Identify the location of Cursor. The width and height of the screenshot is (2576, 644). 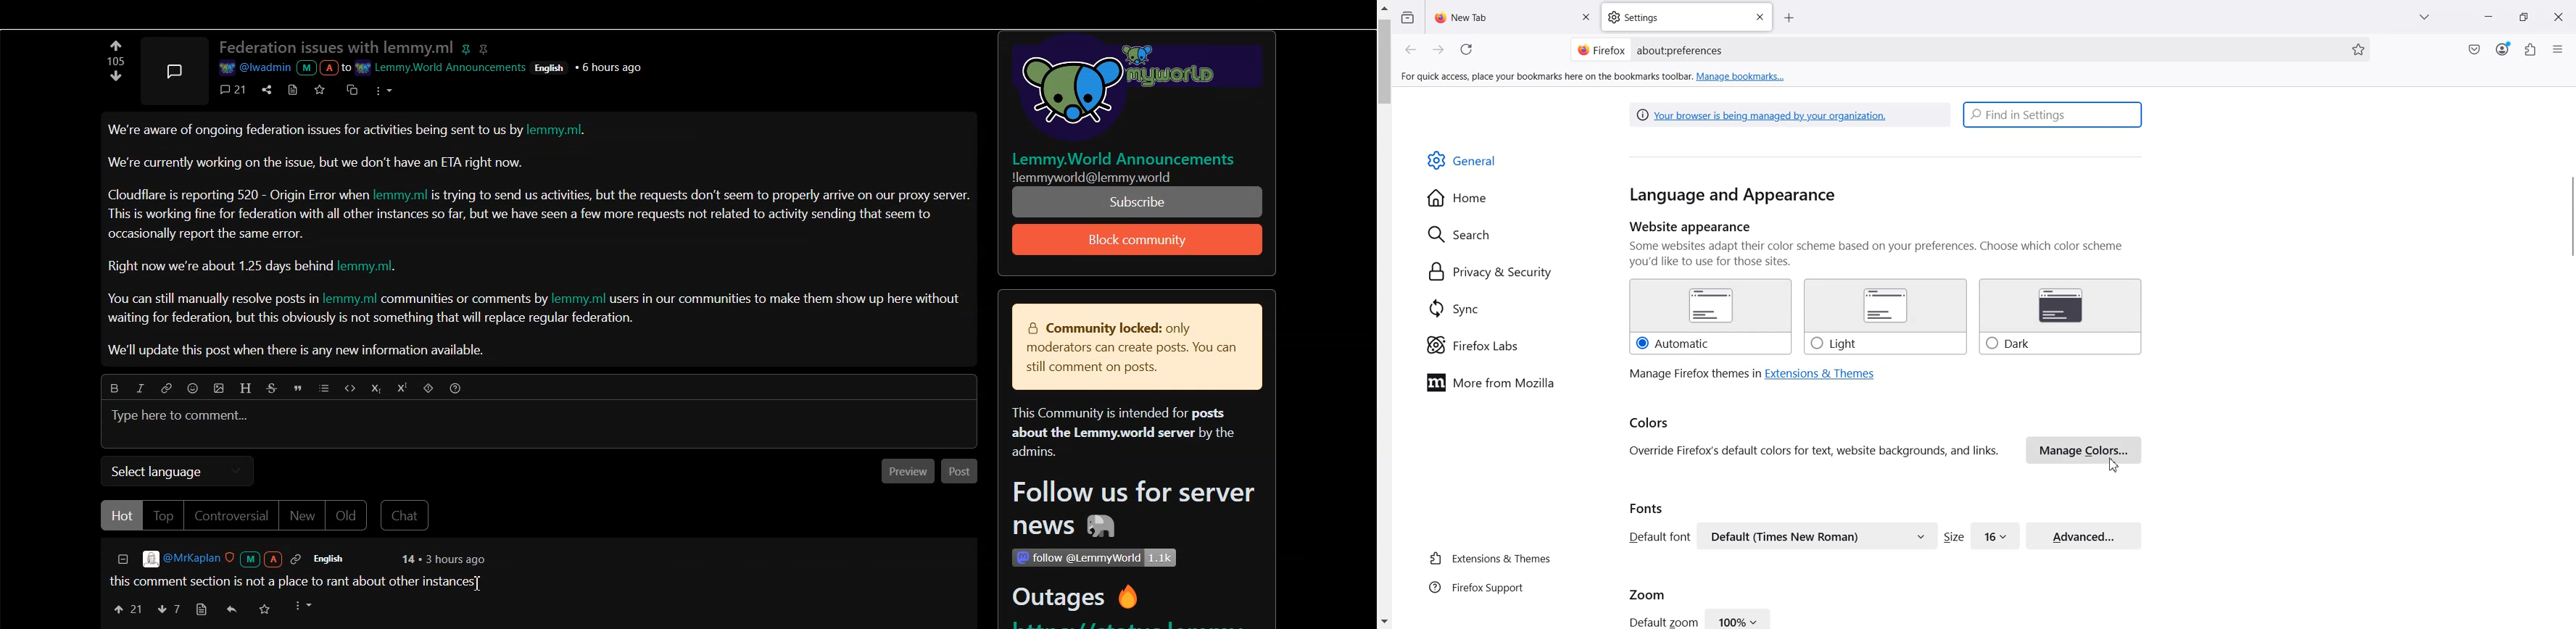
(2114, 465).